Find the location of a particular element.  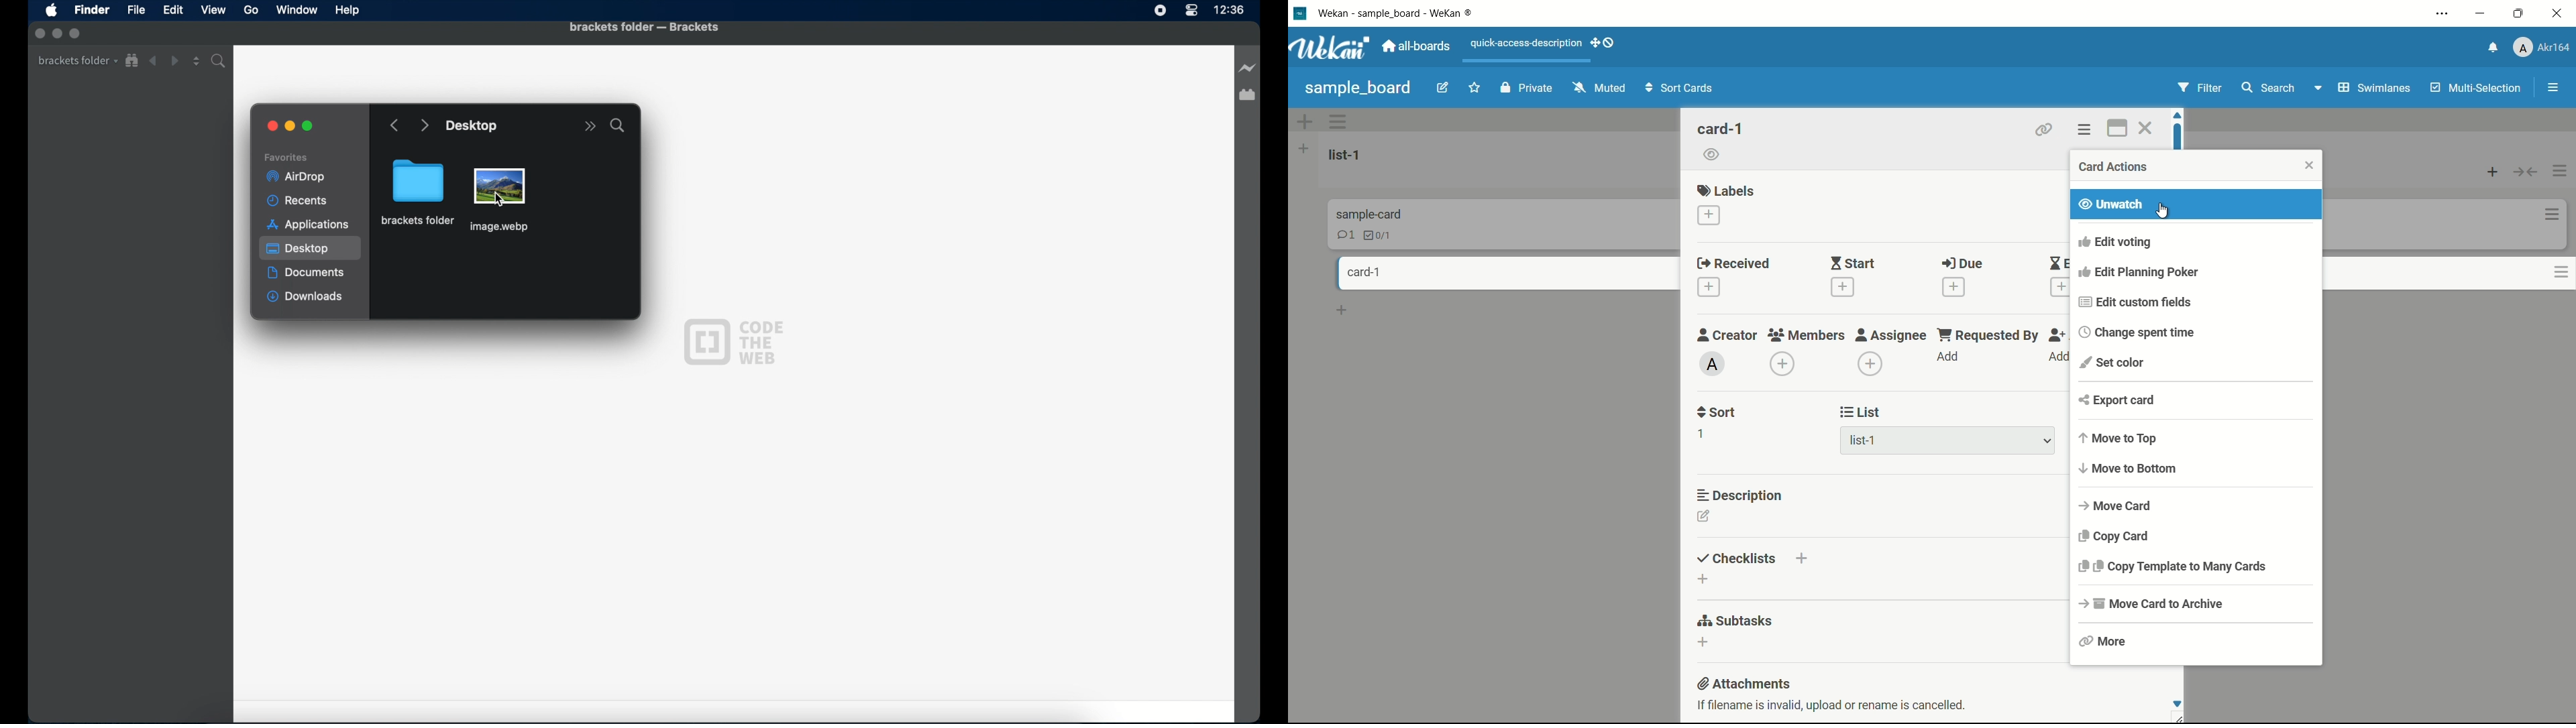

extension manager is located at coordinates (1247, 95).